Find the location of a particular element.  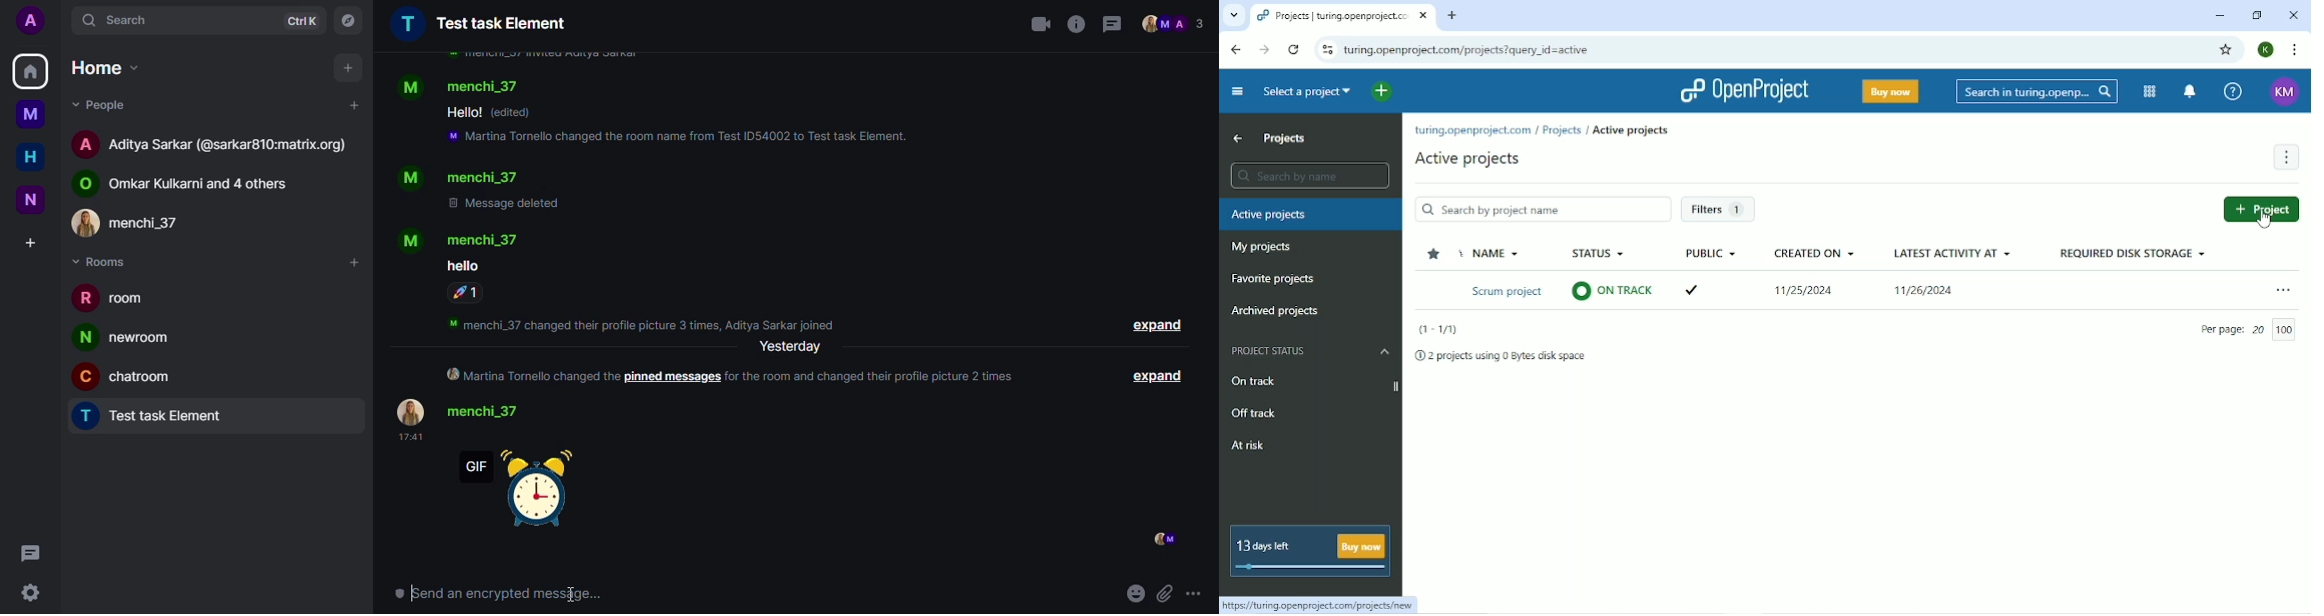

time is located at coordinates (408, 437).